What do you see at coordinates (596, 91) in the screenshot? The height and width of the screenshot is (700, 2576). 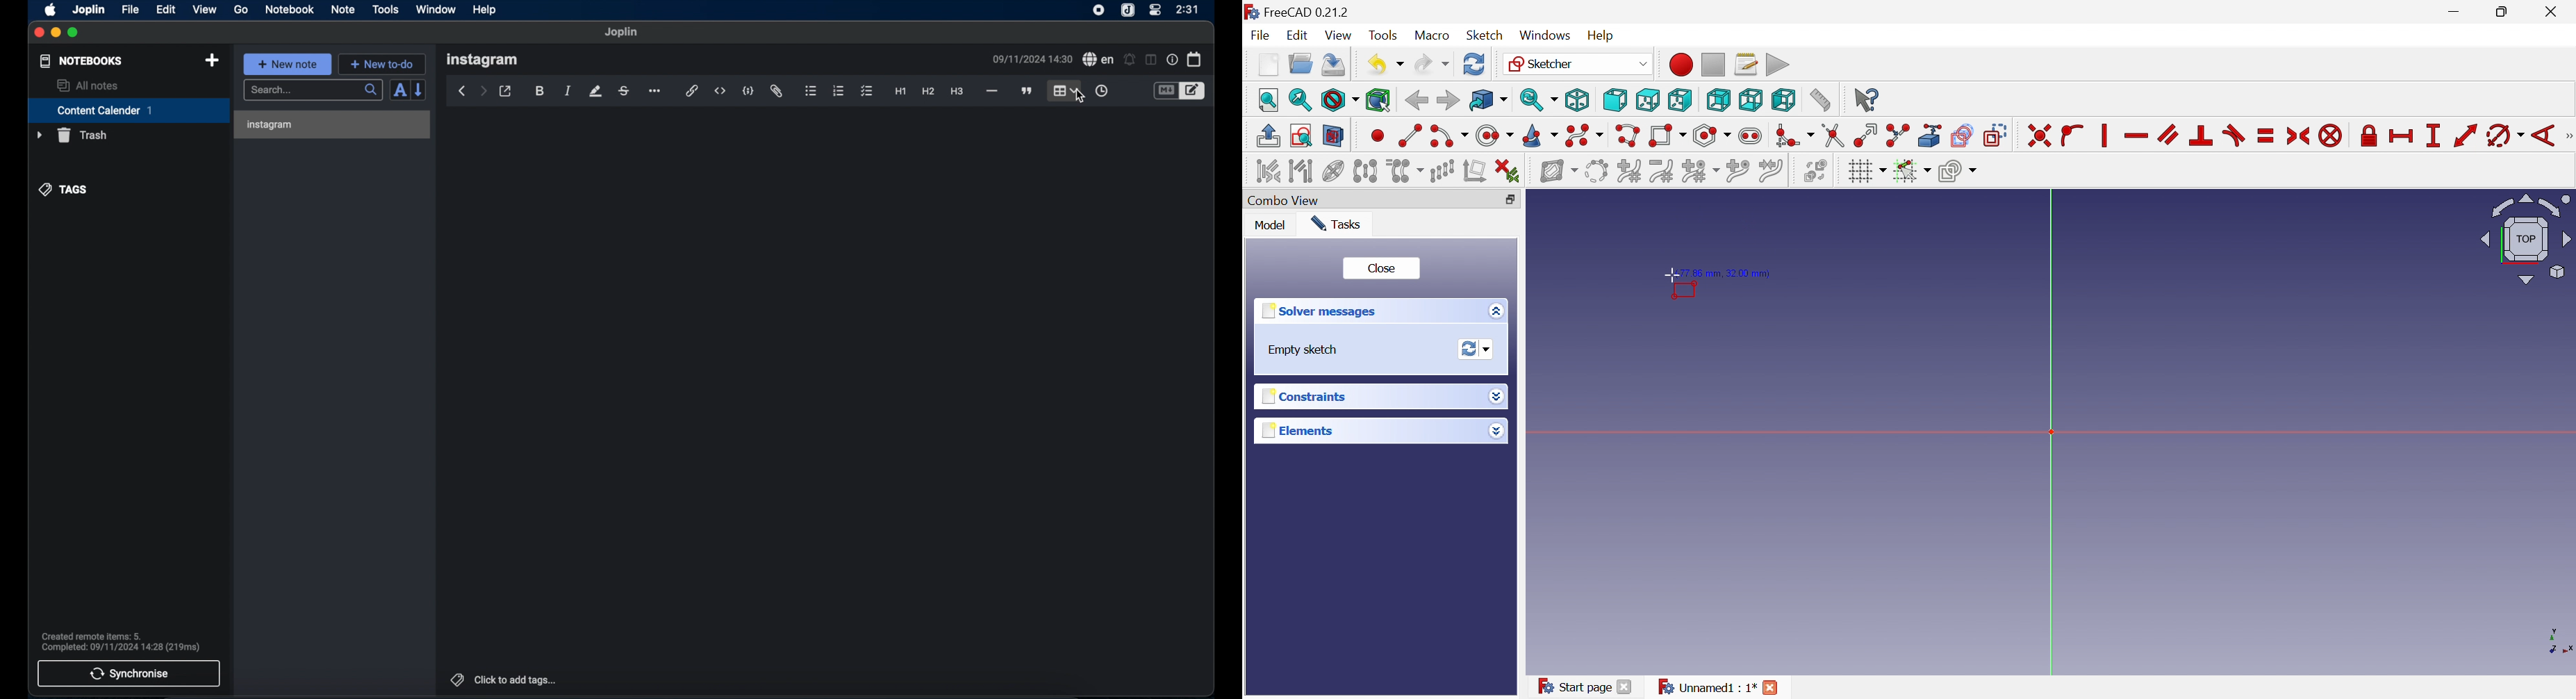 I see `highlight` at bounding box center [596, 91].